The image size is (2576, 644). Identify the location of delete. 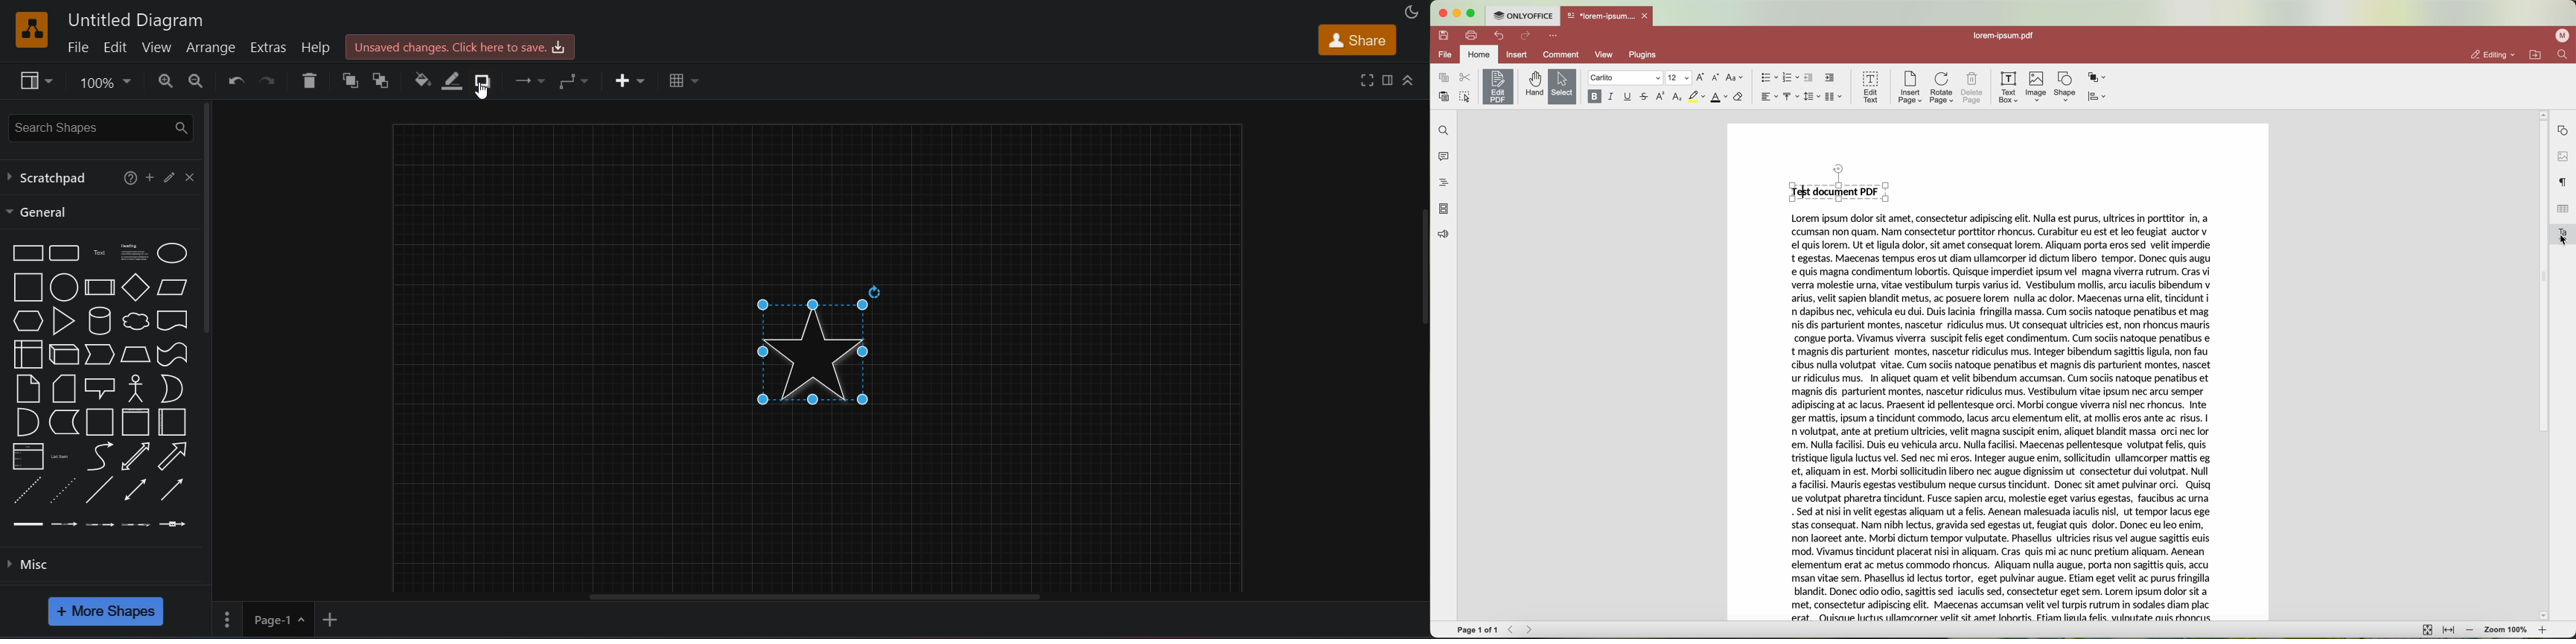
(310, 82).